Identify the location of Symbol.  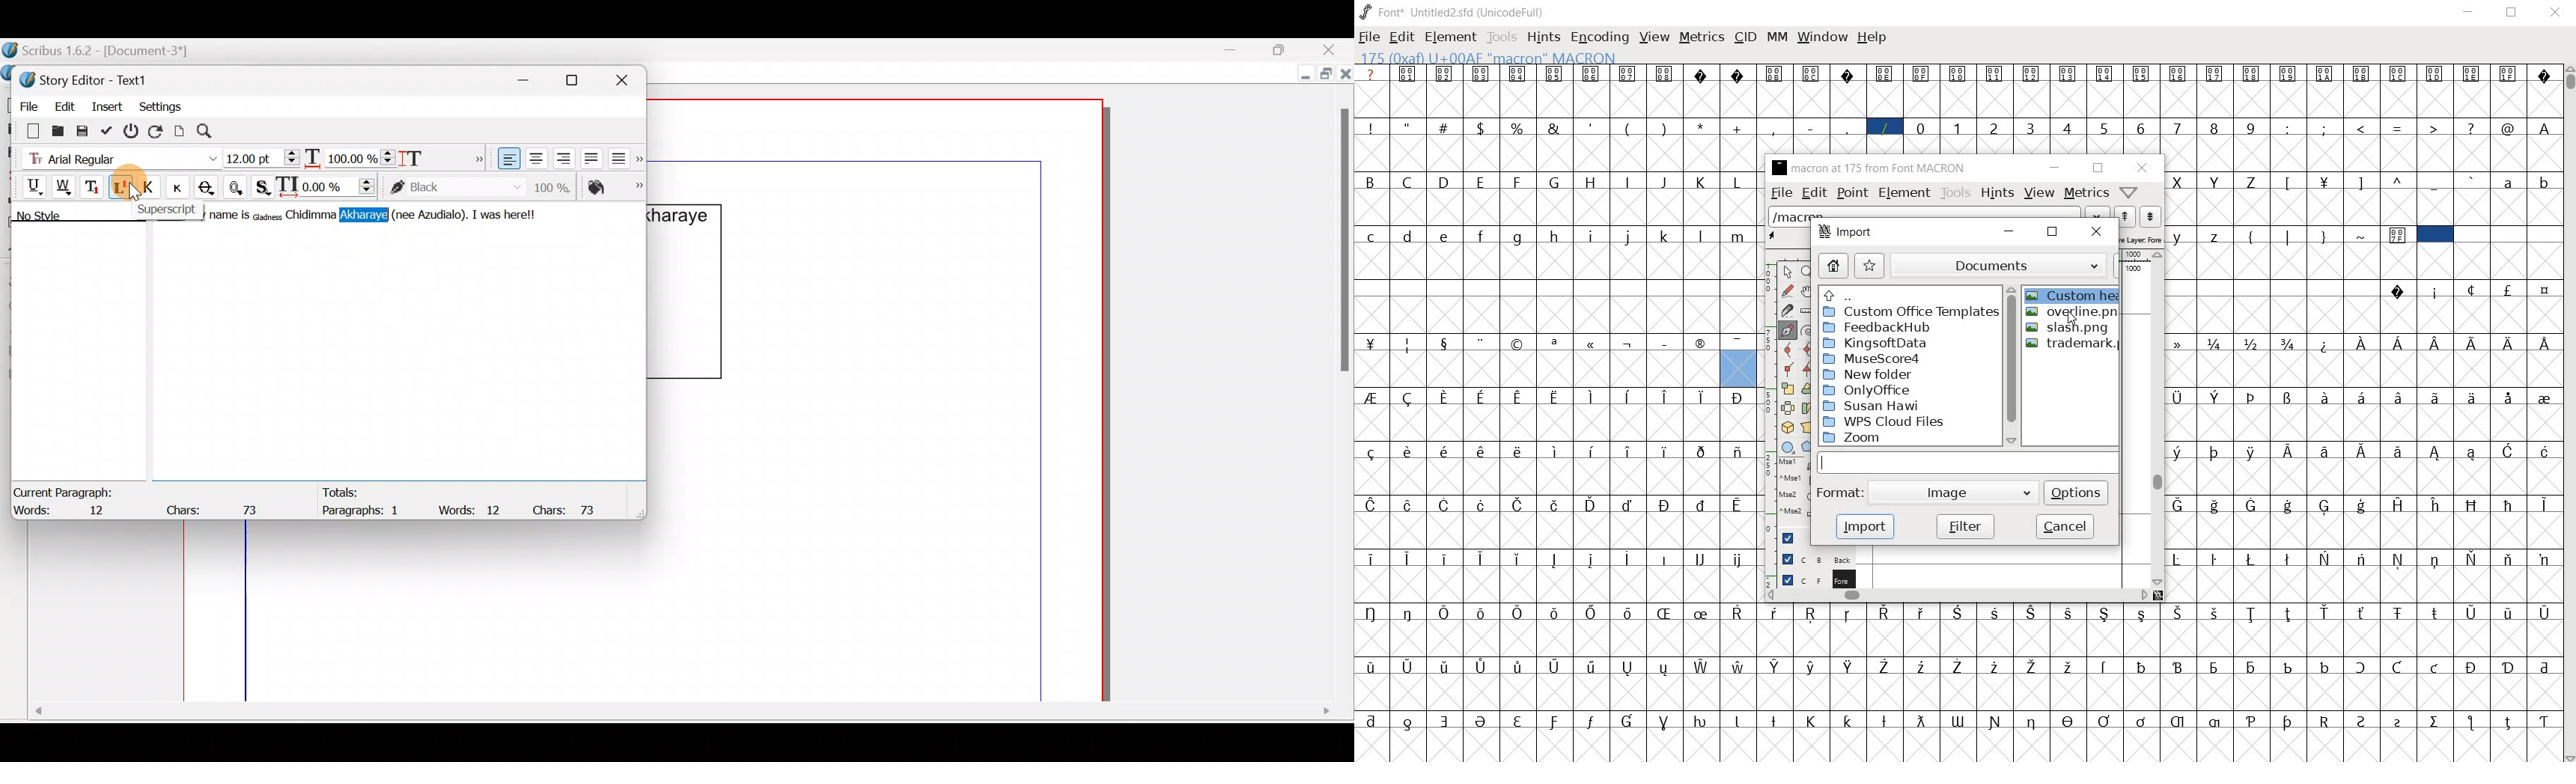
(1628, 73).